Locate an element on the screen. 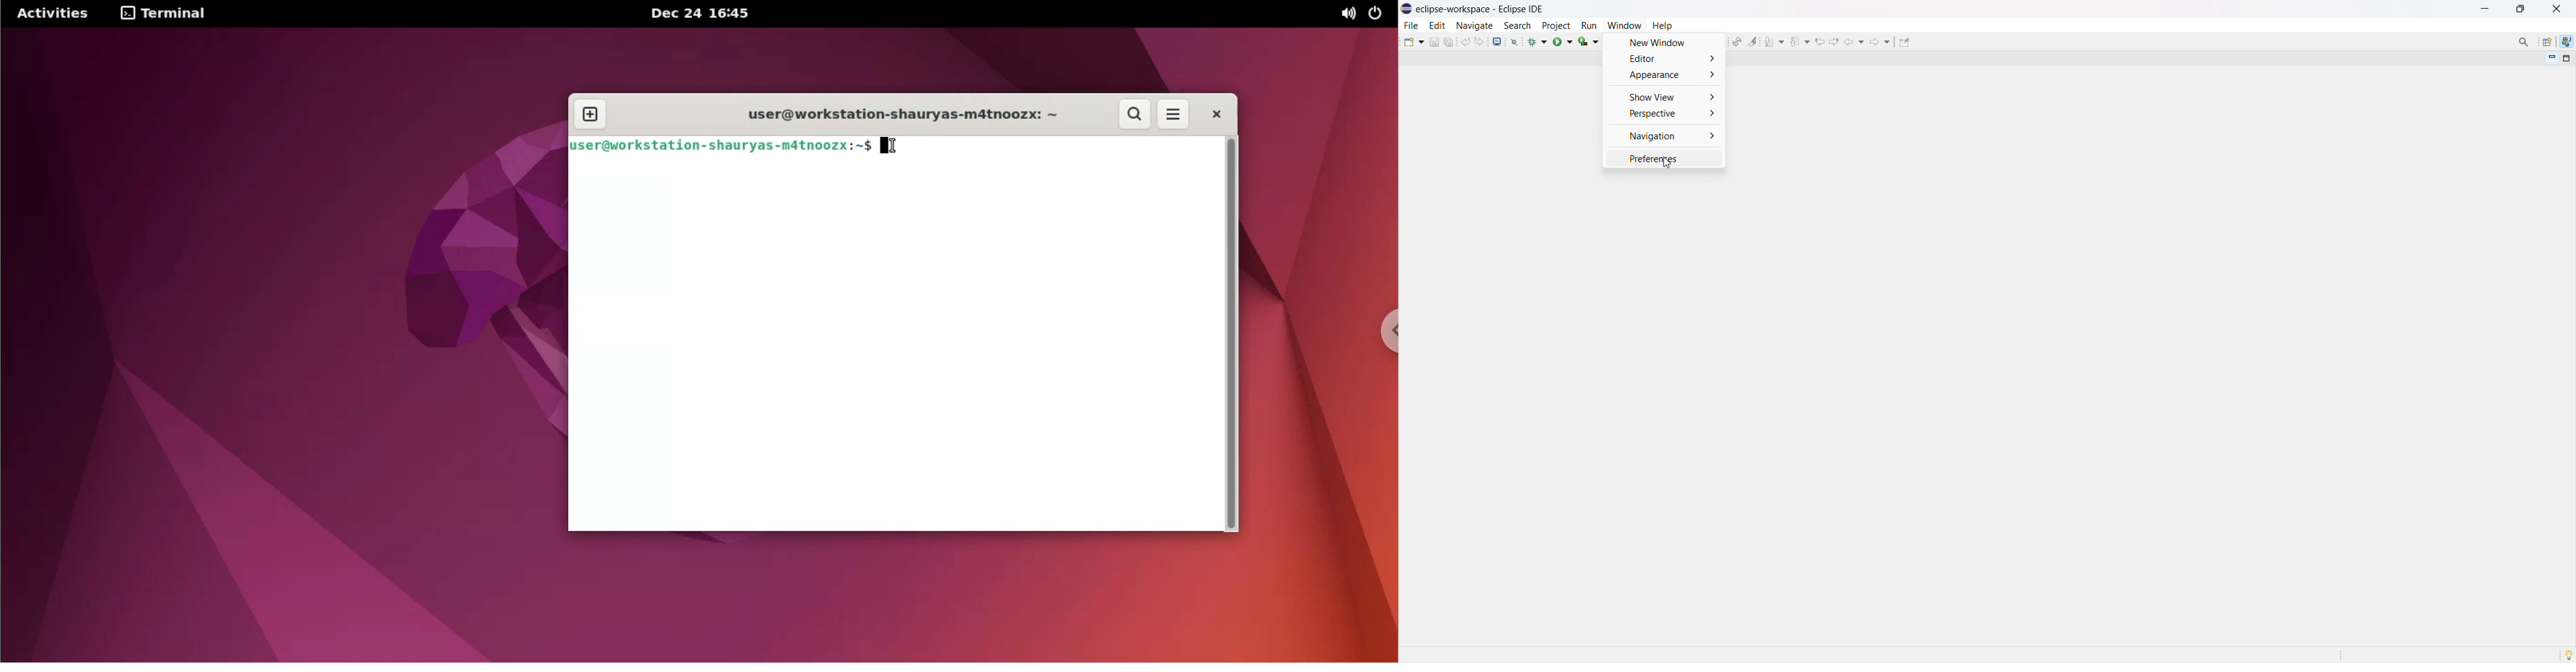 The image size is (2576, 672). tip of the day is located at coordinates (2569, 654).